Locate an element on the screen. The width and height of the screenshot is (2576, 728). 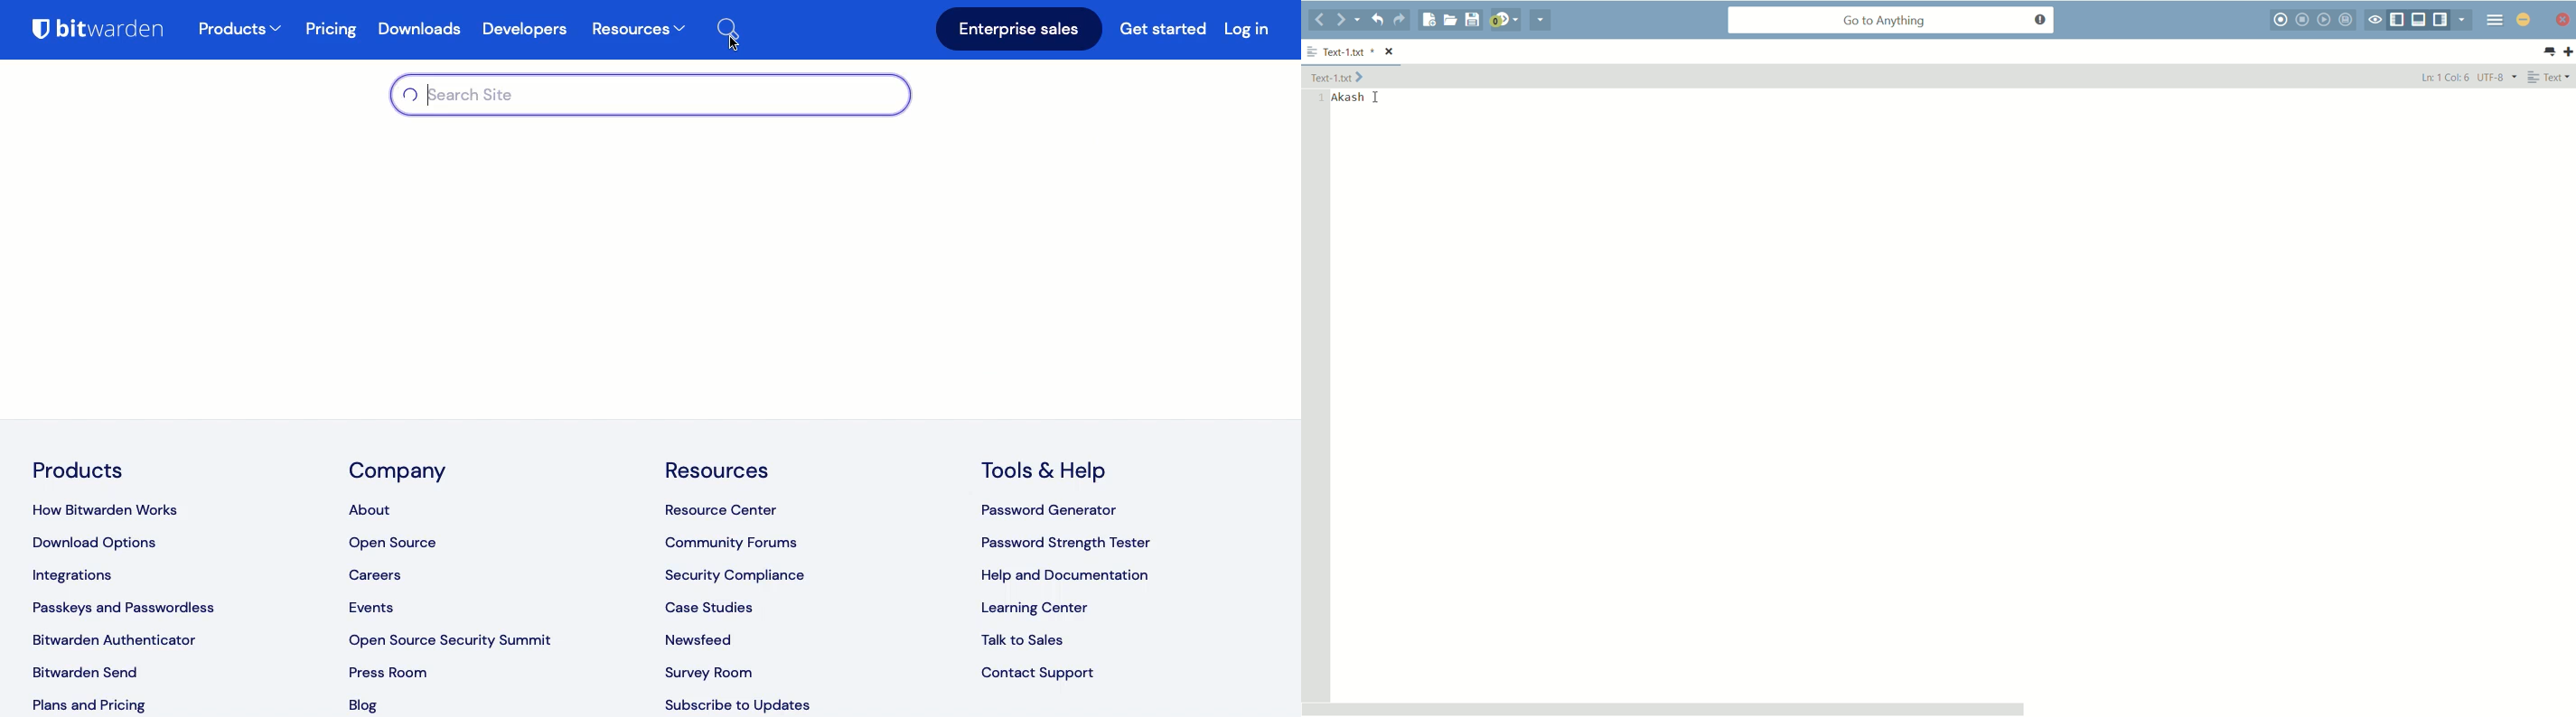
security compliance is located at coordinates (739, 572).